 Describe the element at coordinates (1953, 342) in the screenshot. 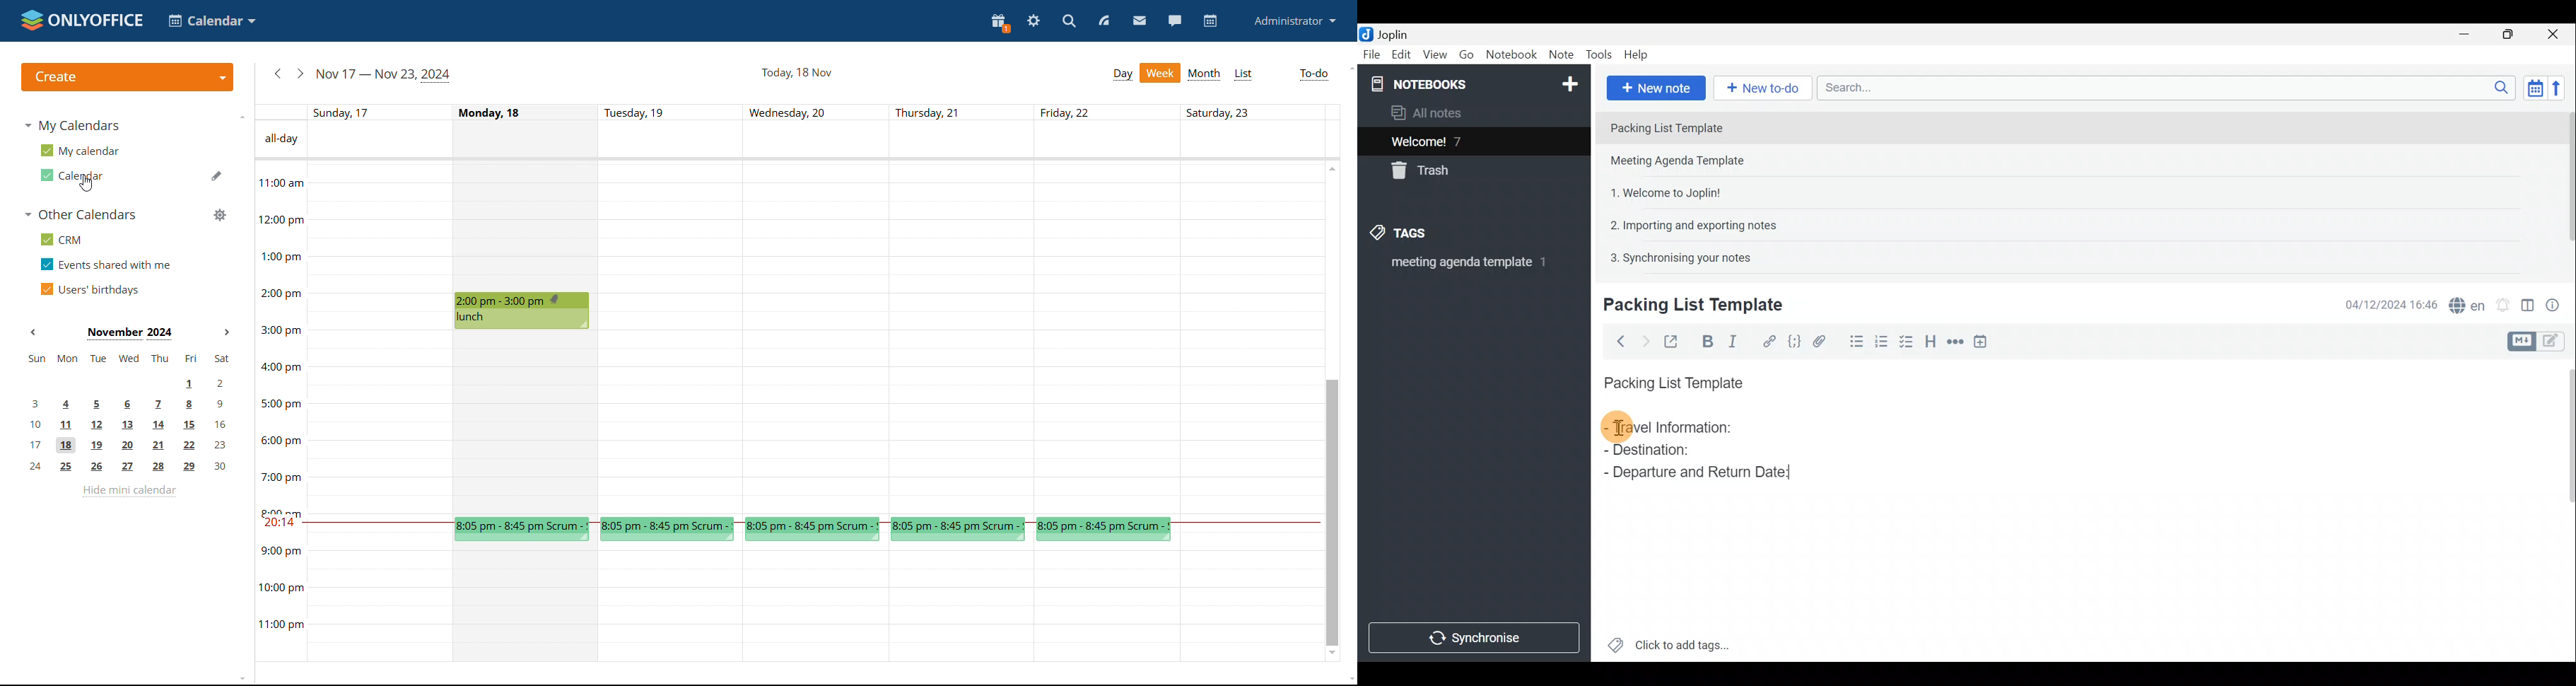

I see `Horizontal rule` at that location.